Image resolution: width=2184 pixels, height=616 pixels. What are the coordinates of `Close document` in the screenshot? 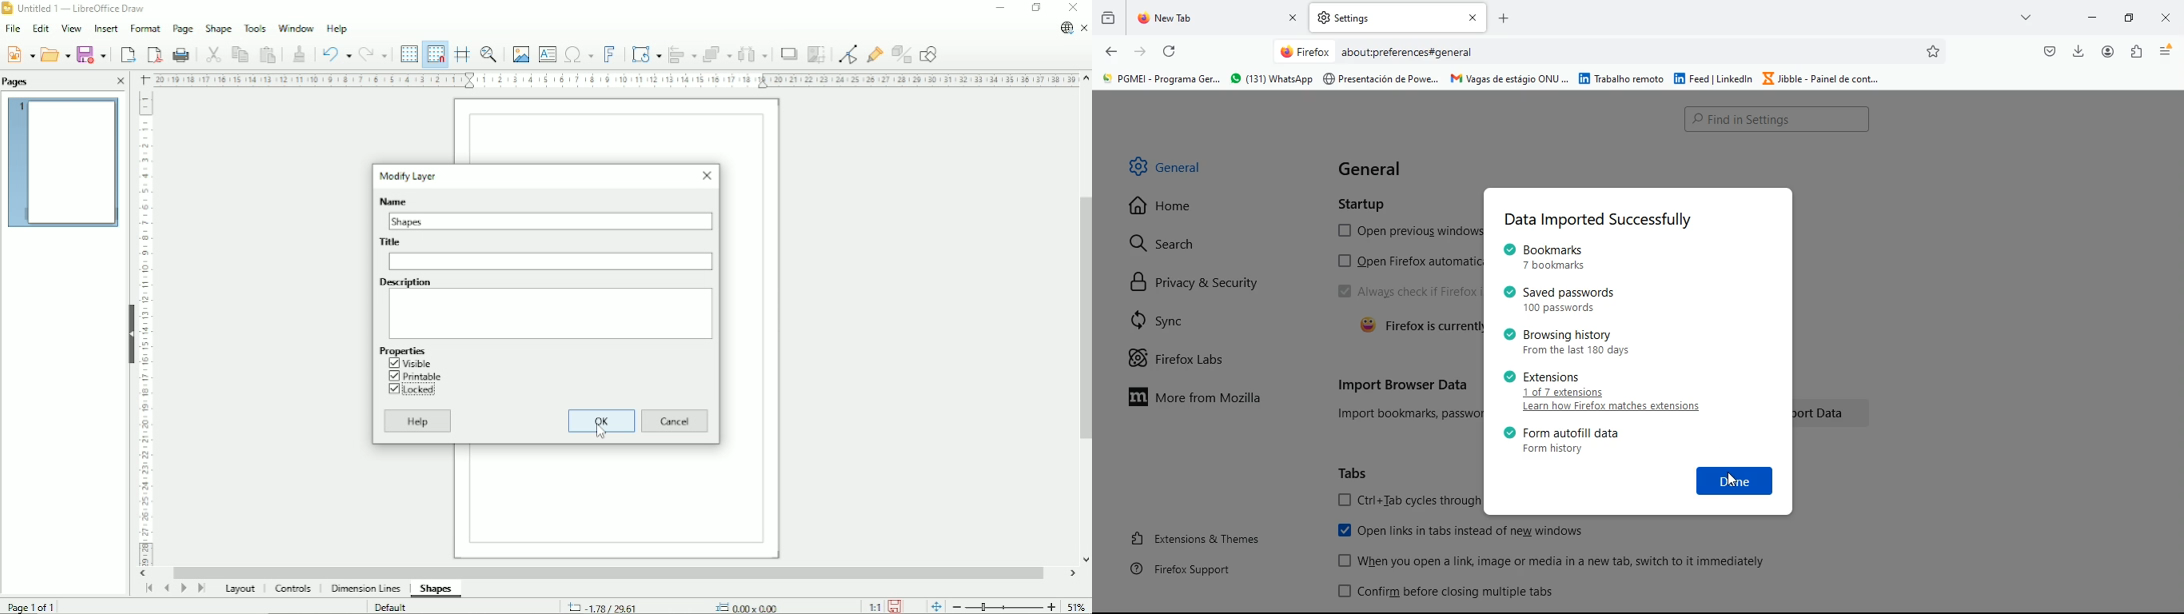 It's located at (1086, 29).